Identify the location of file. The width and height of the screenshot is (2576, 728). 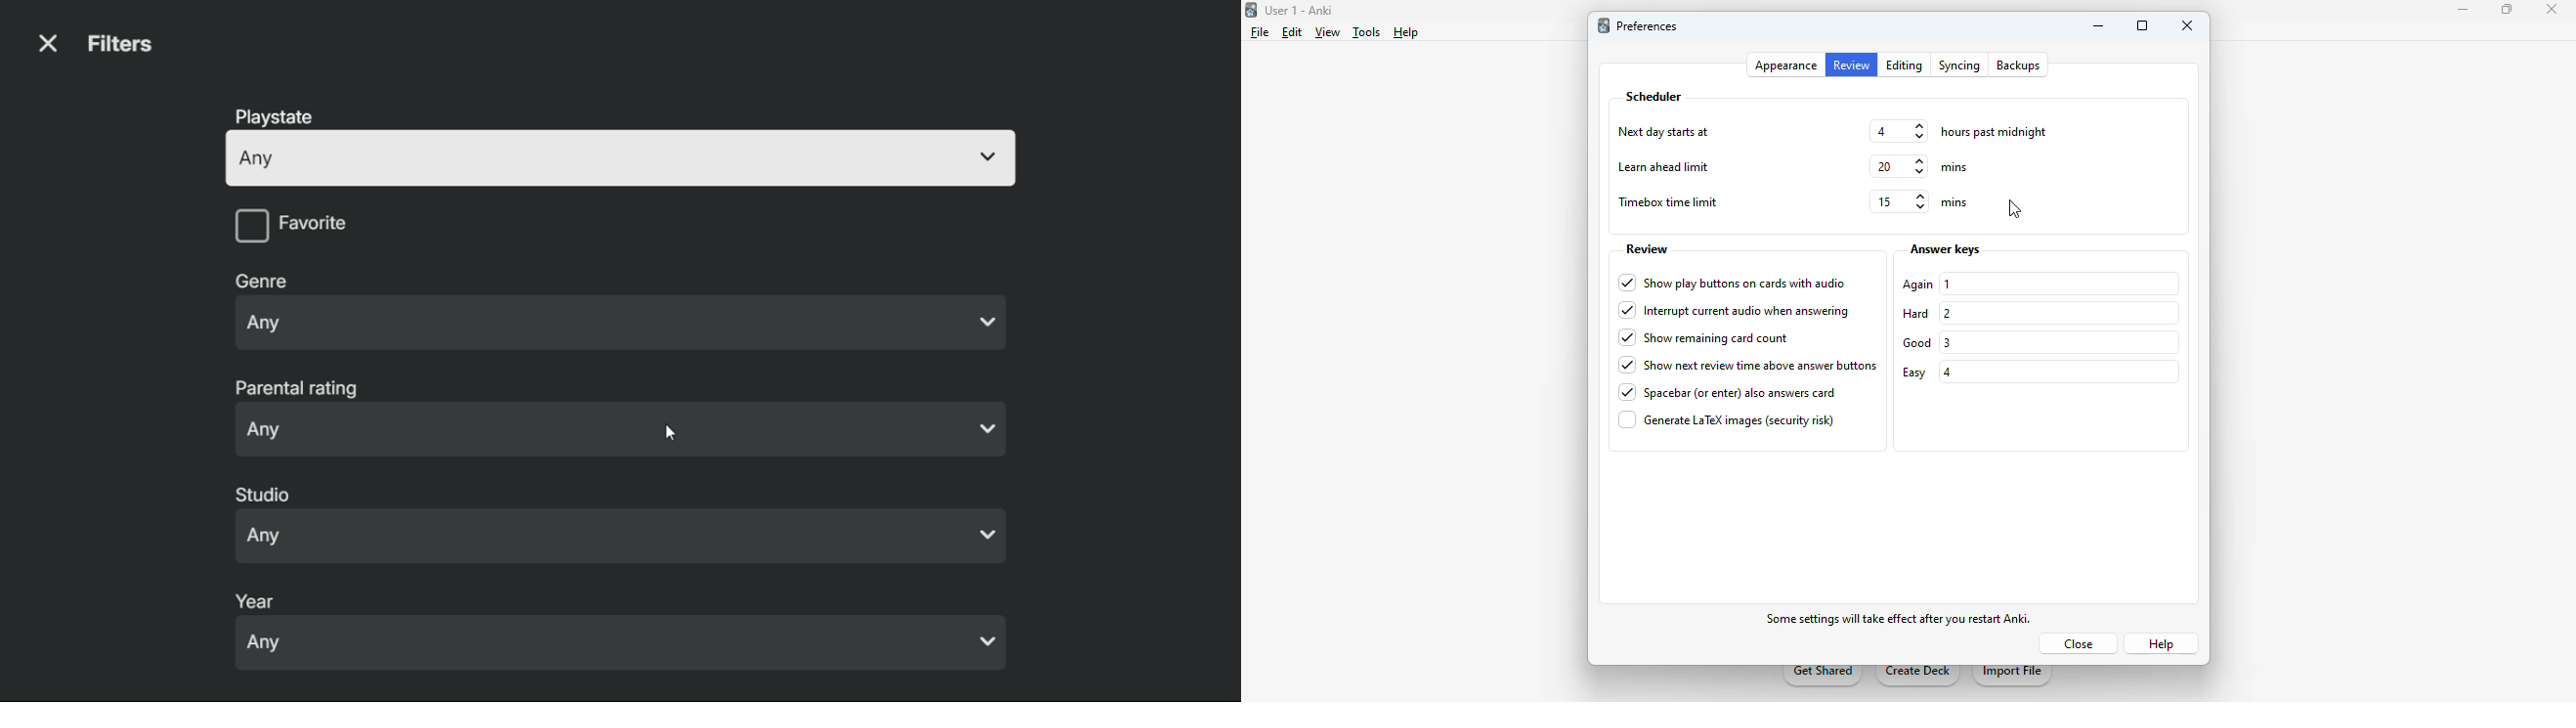
(1261, 32).